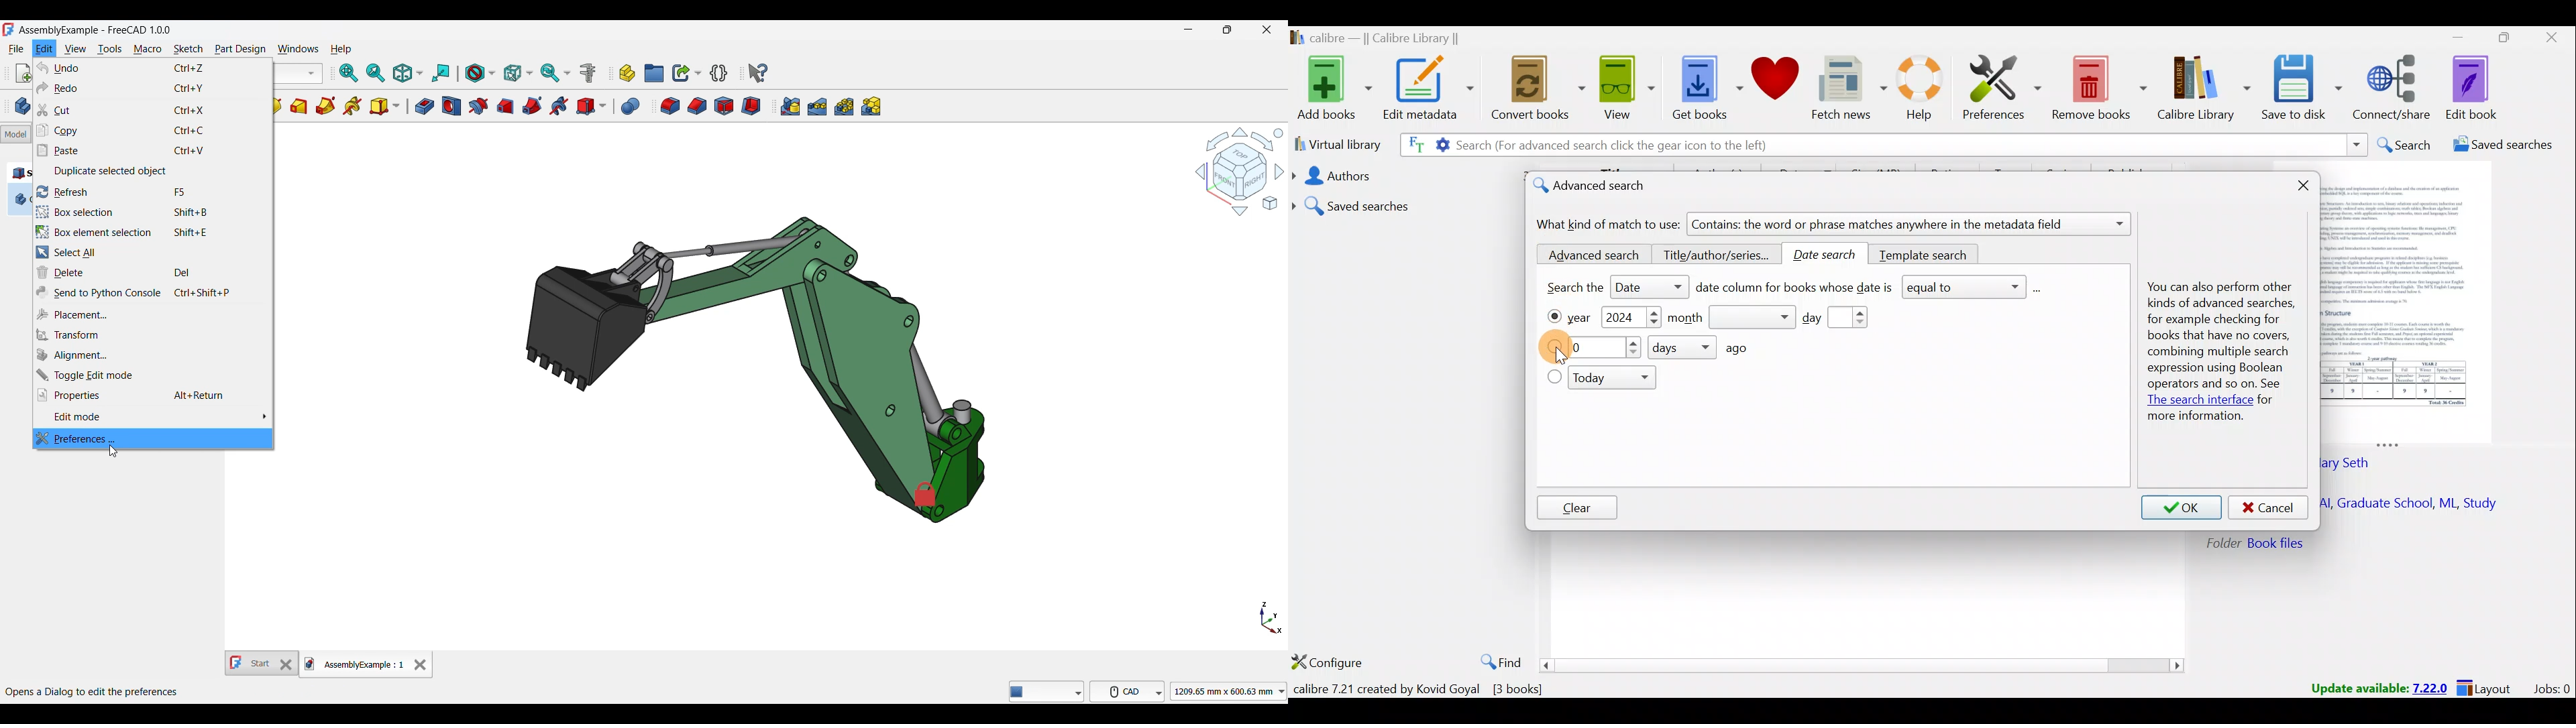  Describe the element at coordinates (1334, 143) in the screenshot. I see `Virtual library` at that location.